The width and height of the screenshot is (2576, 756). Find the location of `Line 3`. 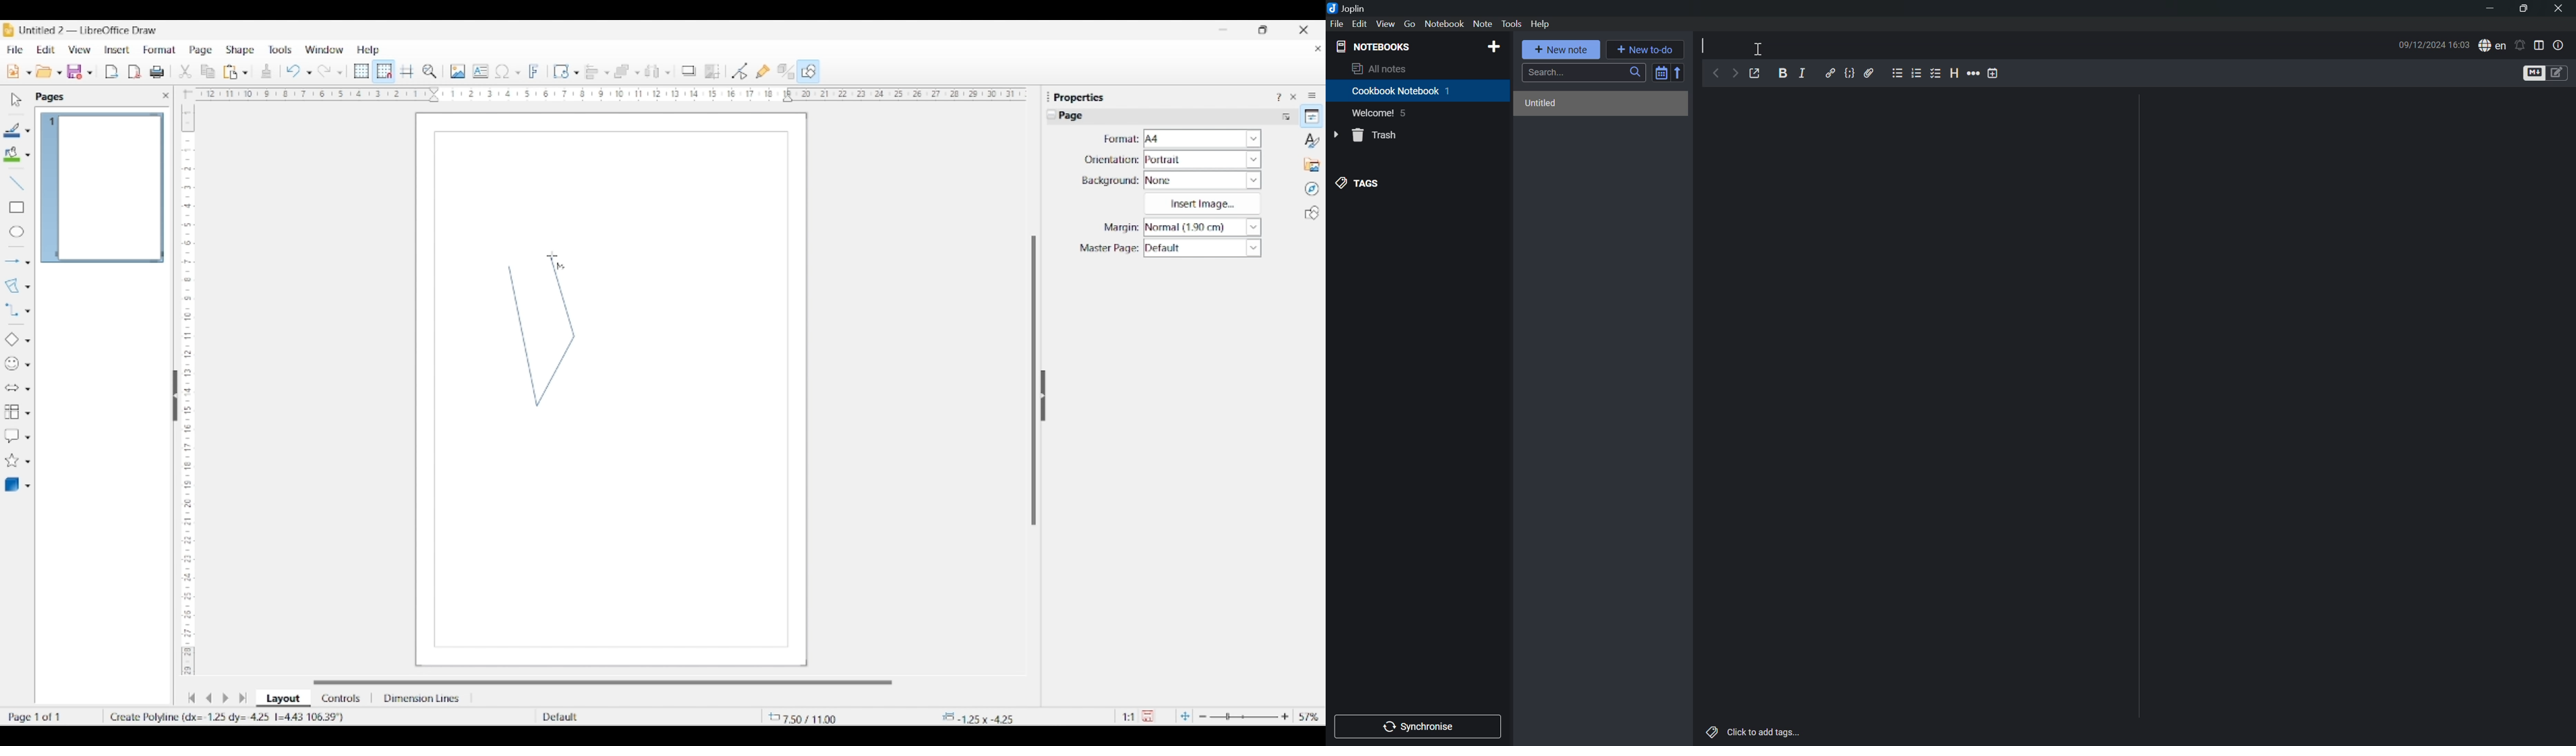

Line 3 is located at coordinates (561, 296).